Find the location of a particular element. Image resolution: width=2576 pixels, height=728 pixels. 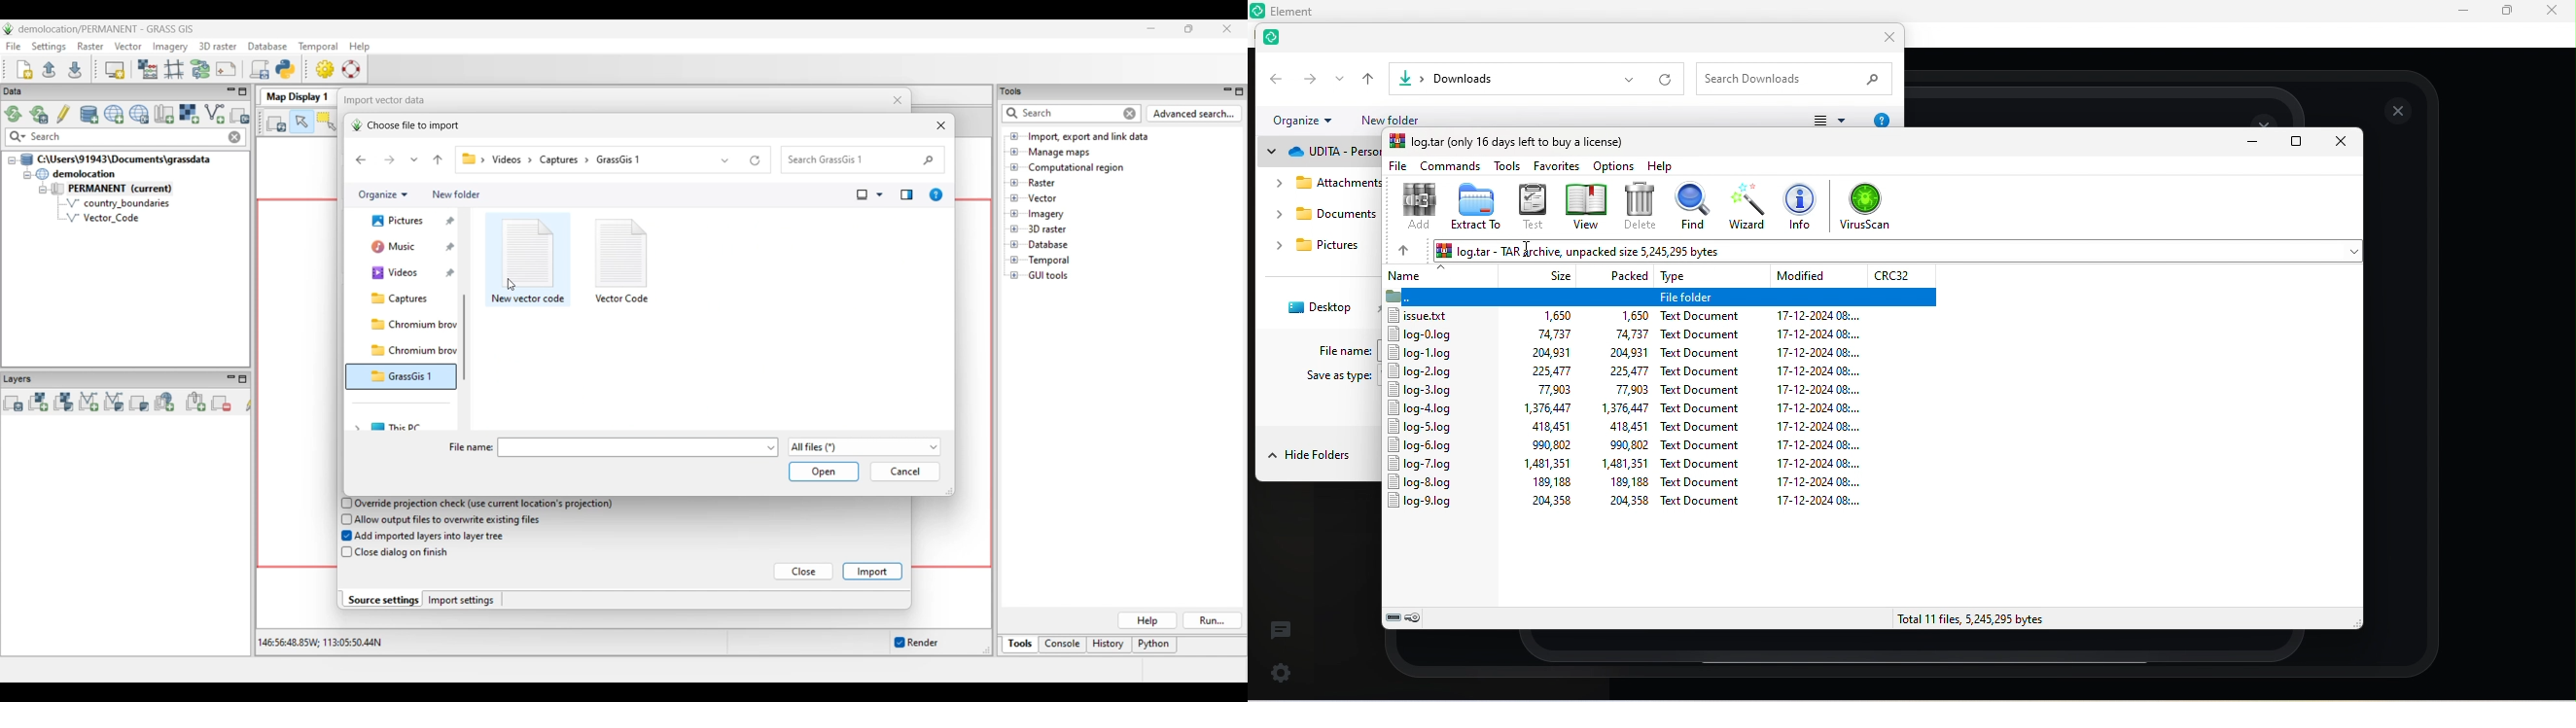

17-12-2024 08:... is located at coordinates (1820, 408).